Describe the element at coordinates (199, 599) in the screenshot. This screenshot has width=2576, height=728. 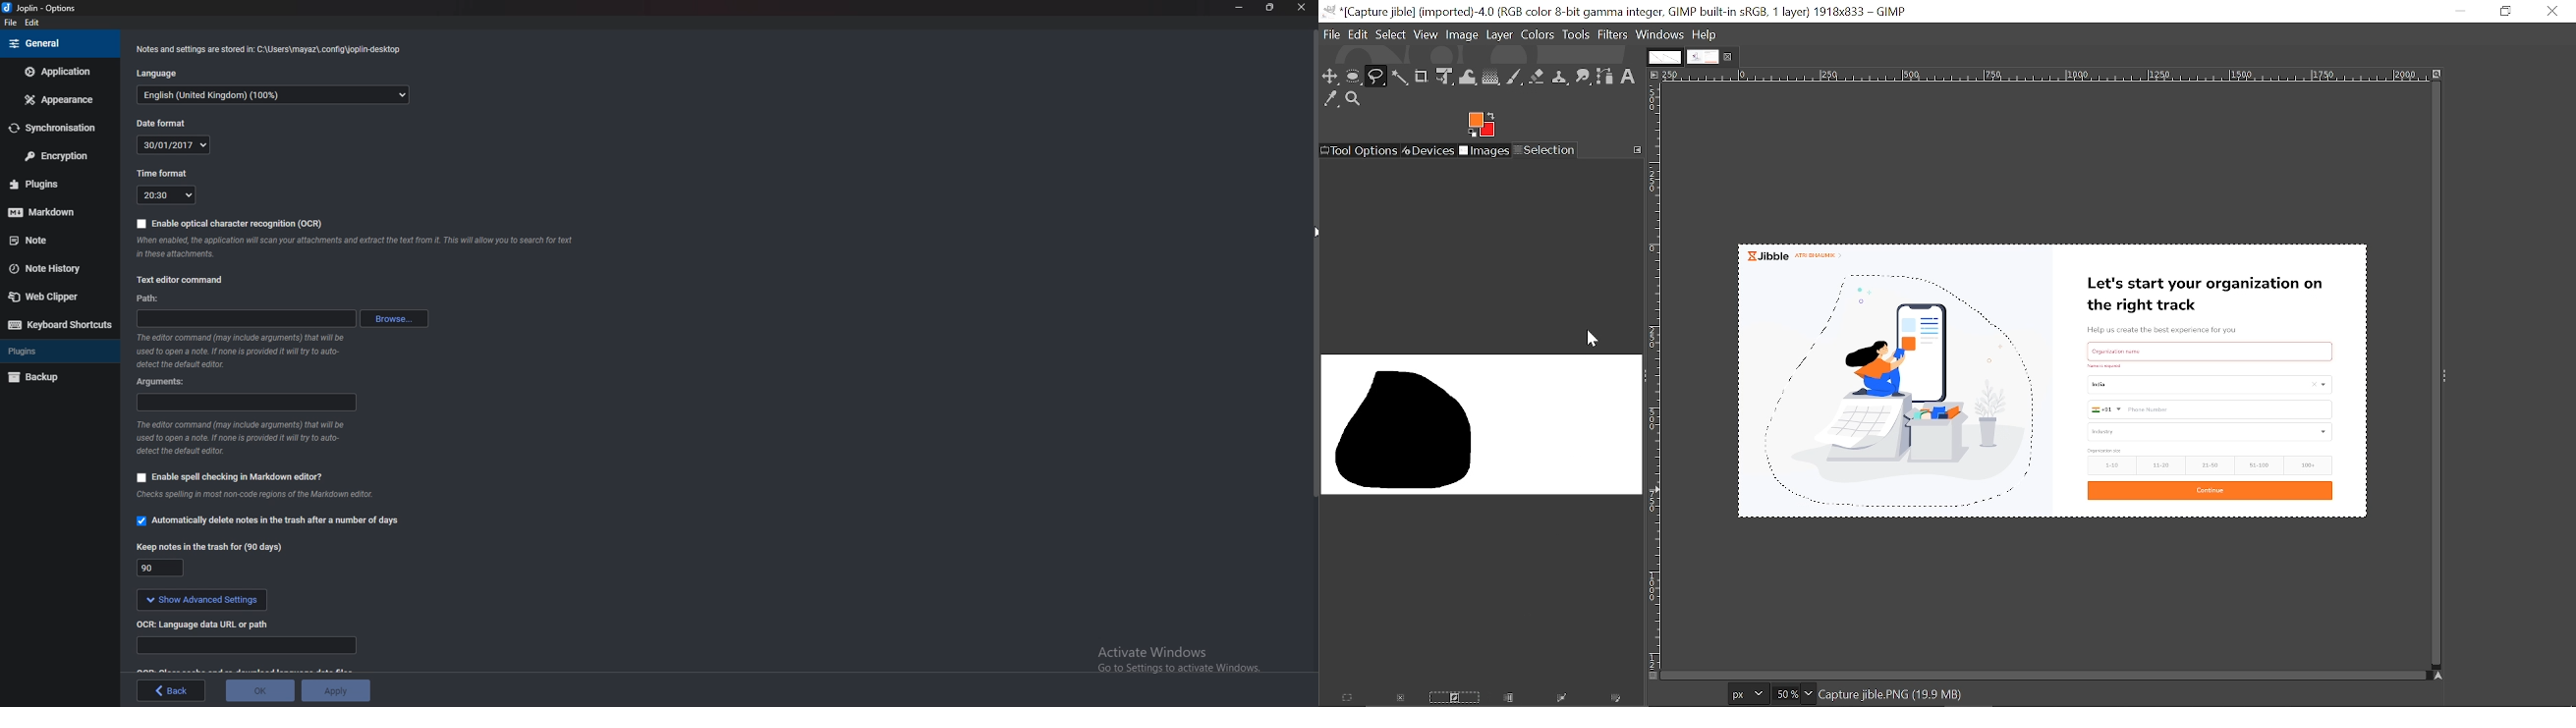
I see `show advanced settings` at that location.